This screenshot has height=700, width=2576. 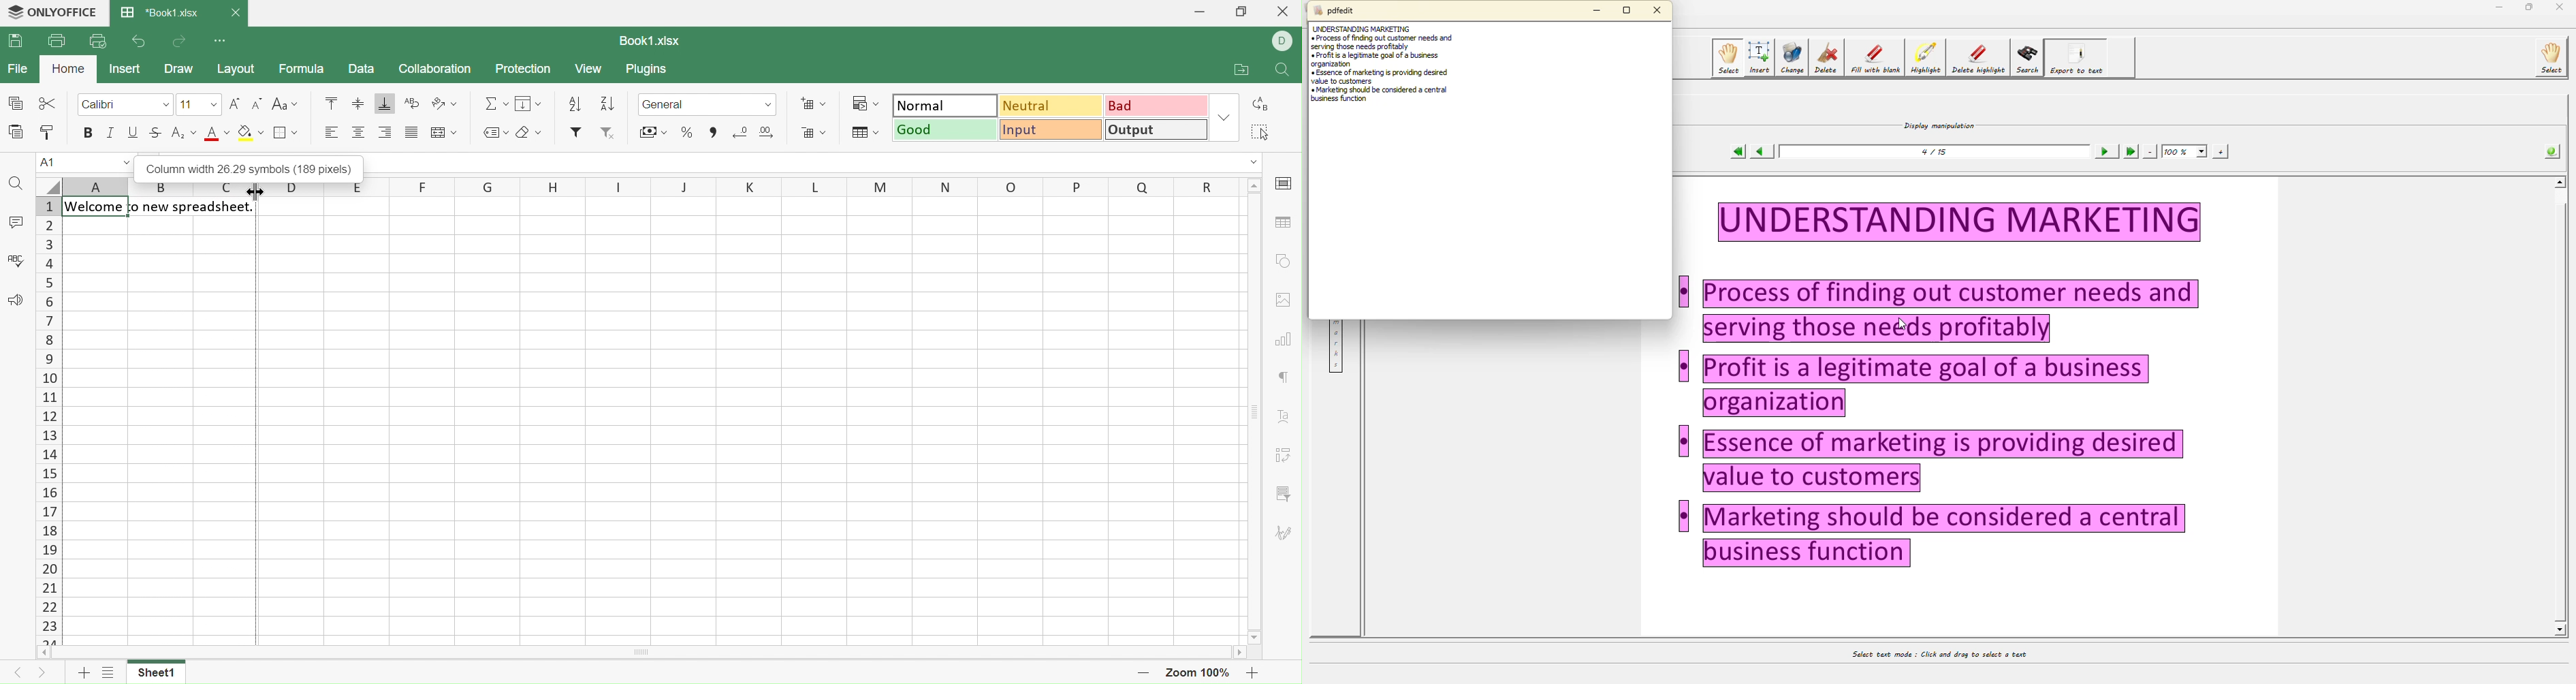 I want to click on Cut, so click(x=46, y=101).